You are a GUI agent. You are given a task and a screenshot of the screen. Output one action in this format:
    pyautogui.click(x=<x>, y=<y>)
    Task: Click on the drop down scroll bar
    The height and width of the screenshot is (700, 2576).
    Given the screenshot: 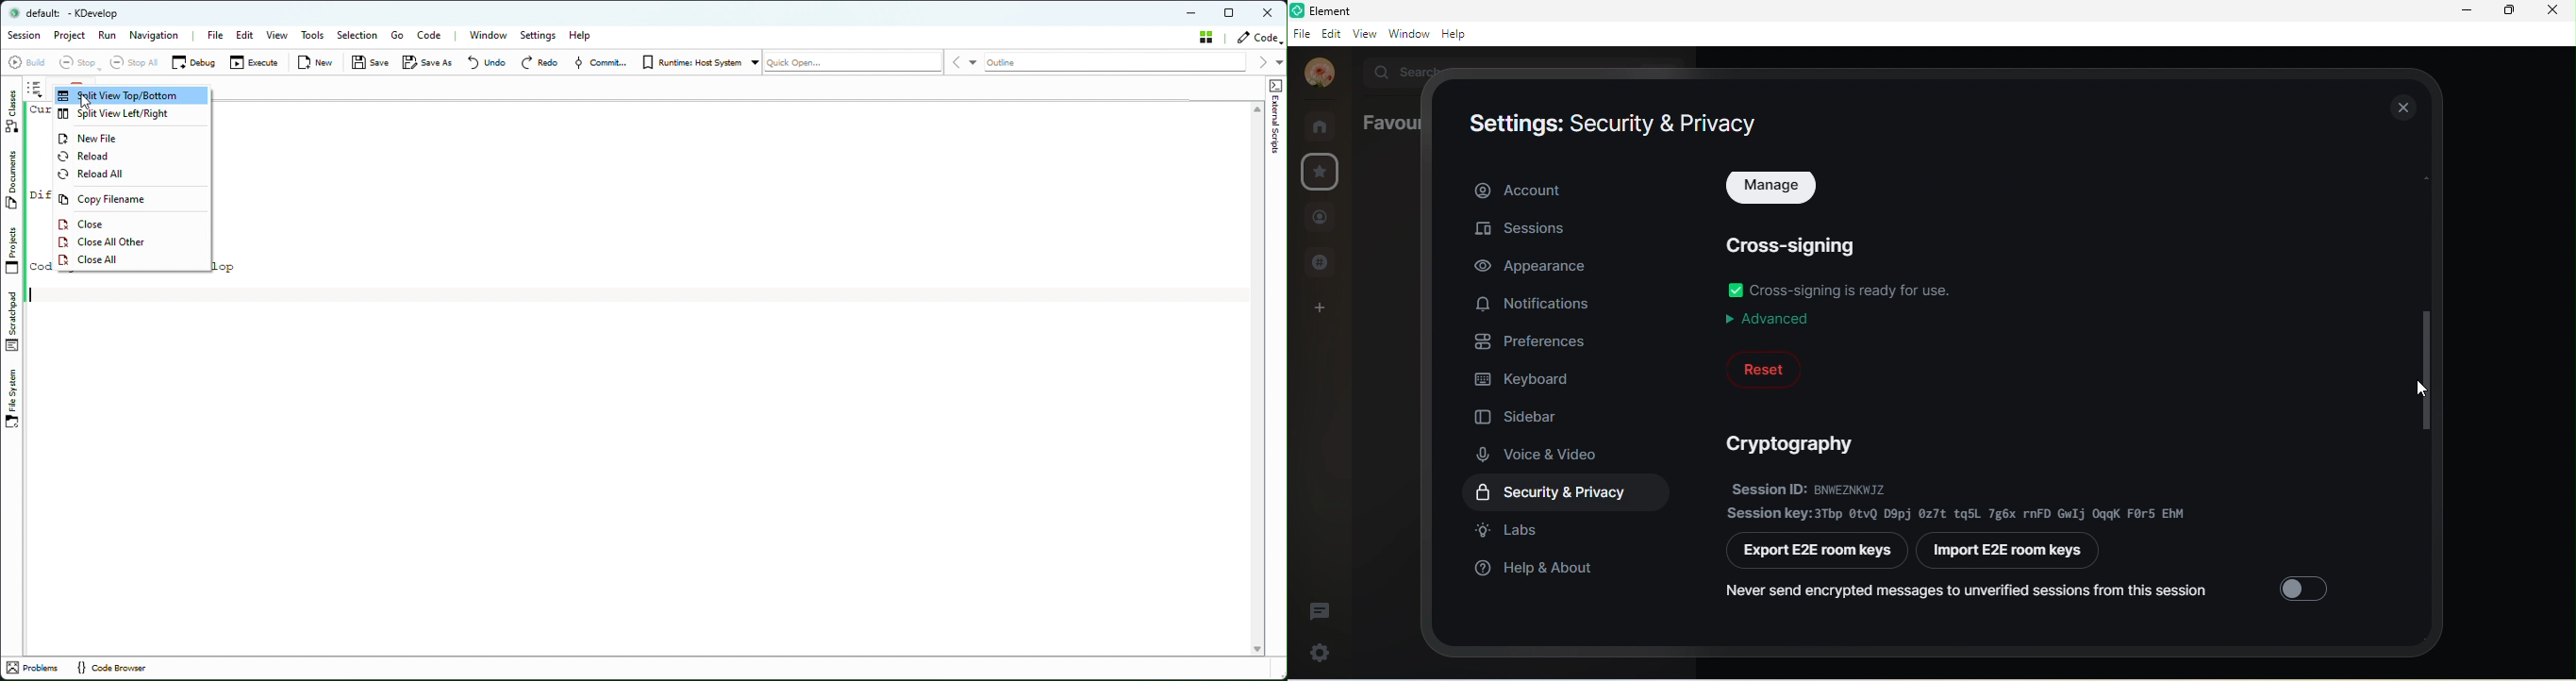 What is the action you would take?
    pyautogui.click(x=2423, y=368)
    